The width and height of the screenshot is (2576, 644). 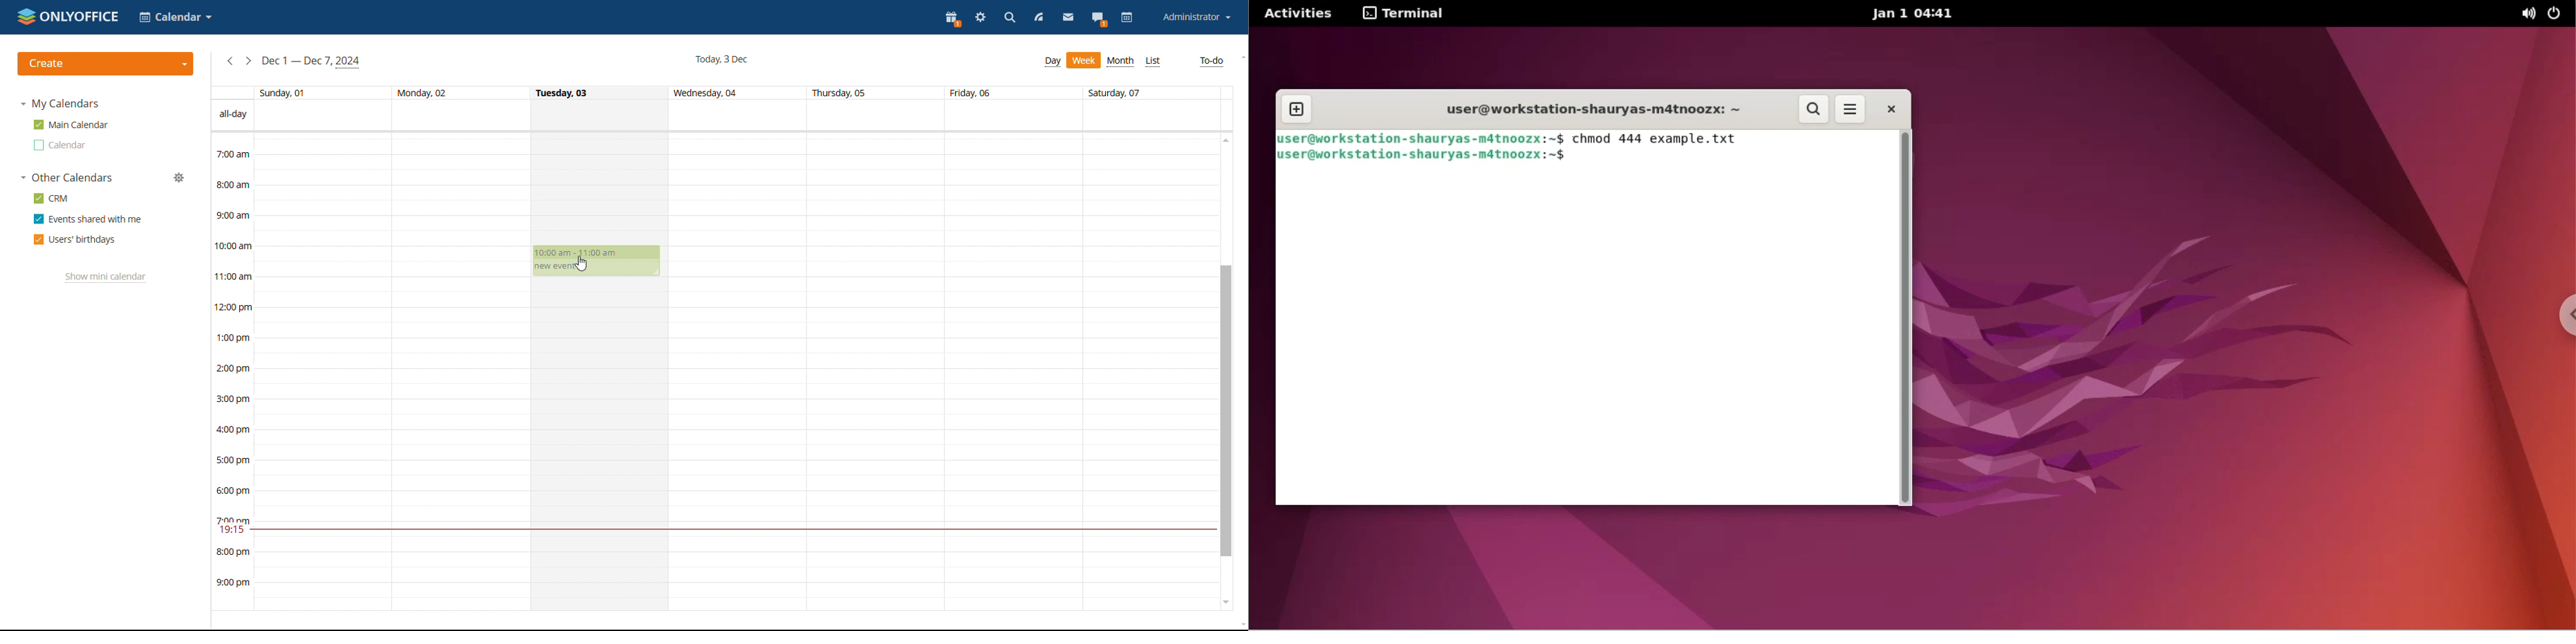 I want to click on Main Calendar, so click(x=72, y=124).